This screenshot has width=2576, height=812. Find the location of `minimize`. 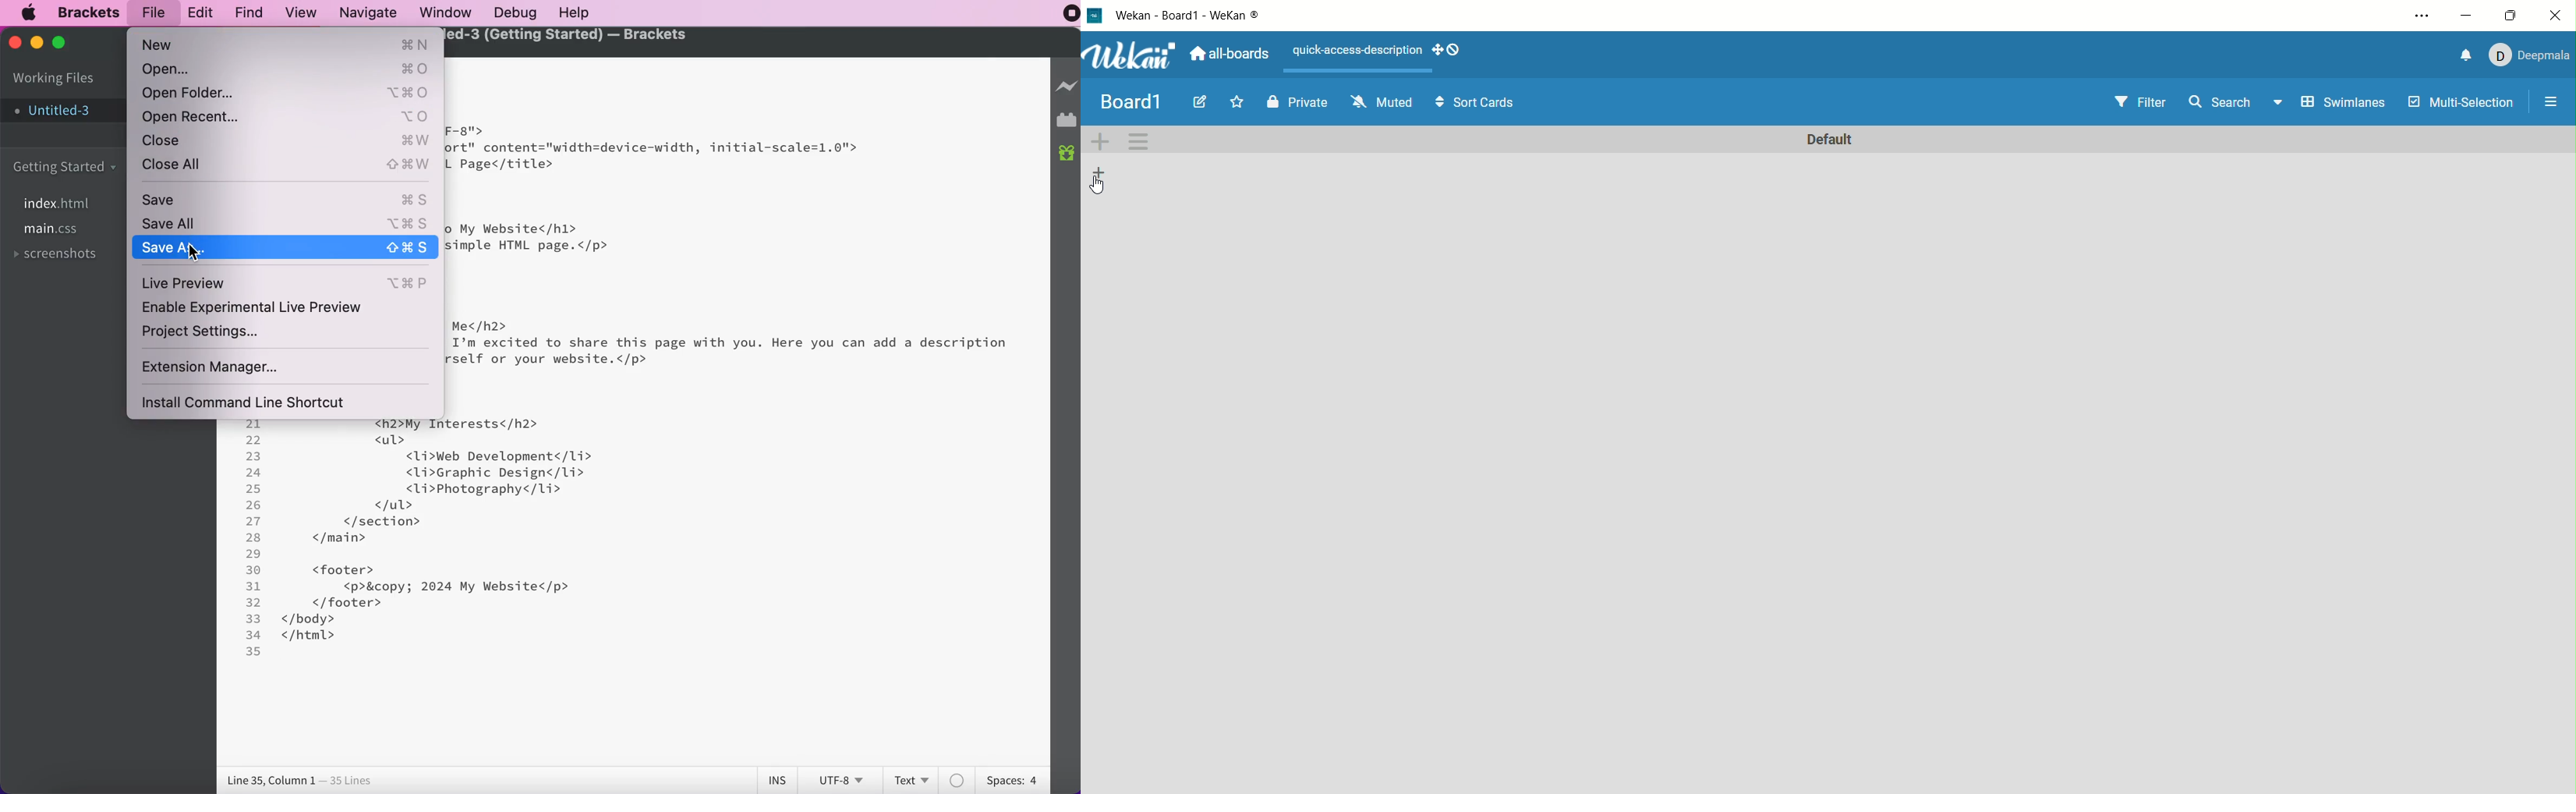

minimize is located at coordinates (37, 43).